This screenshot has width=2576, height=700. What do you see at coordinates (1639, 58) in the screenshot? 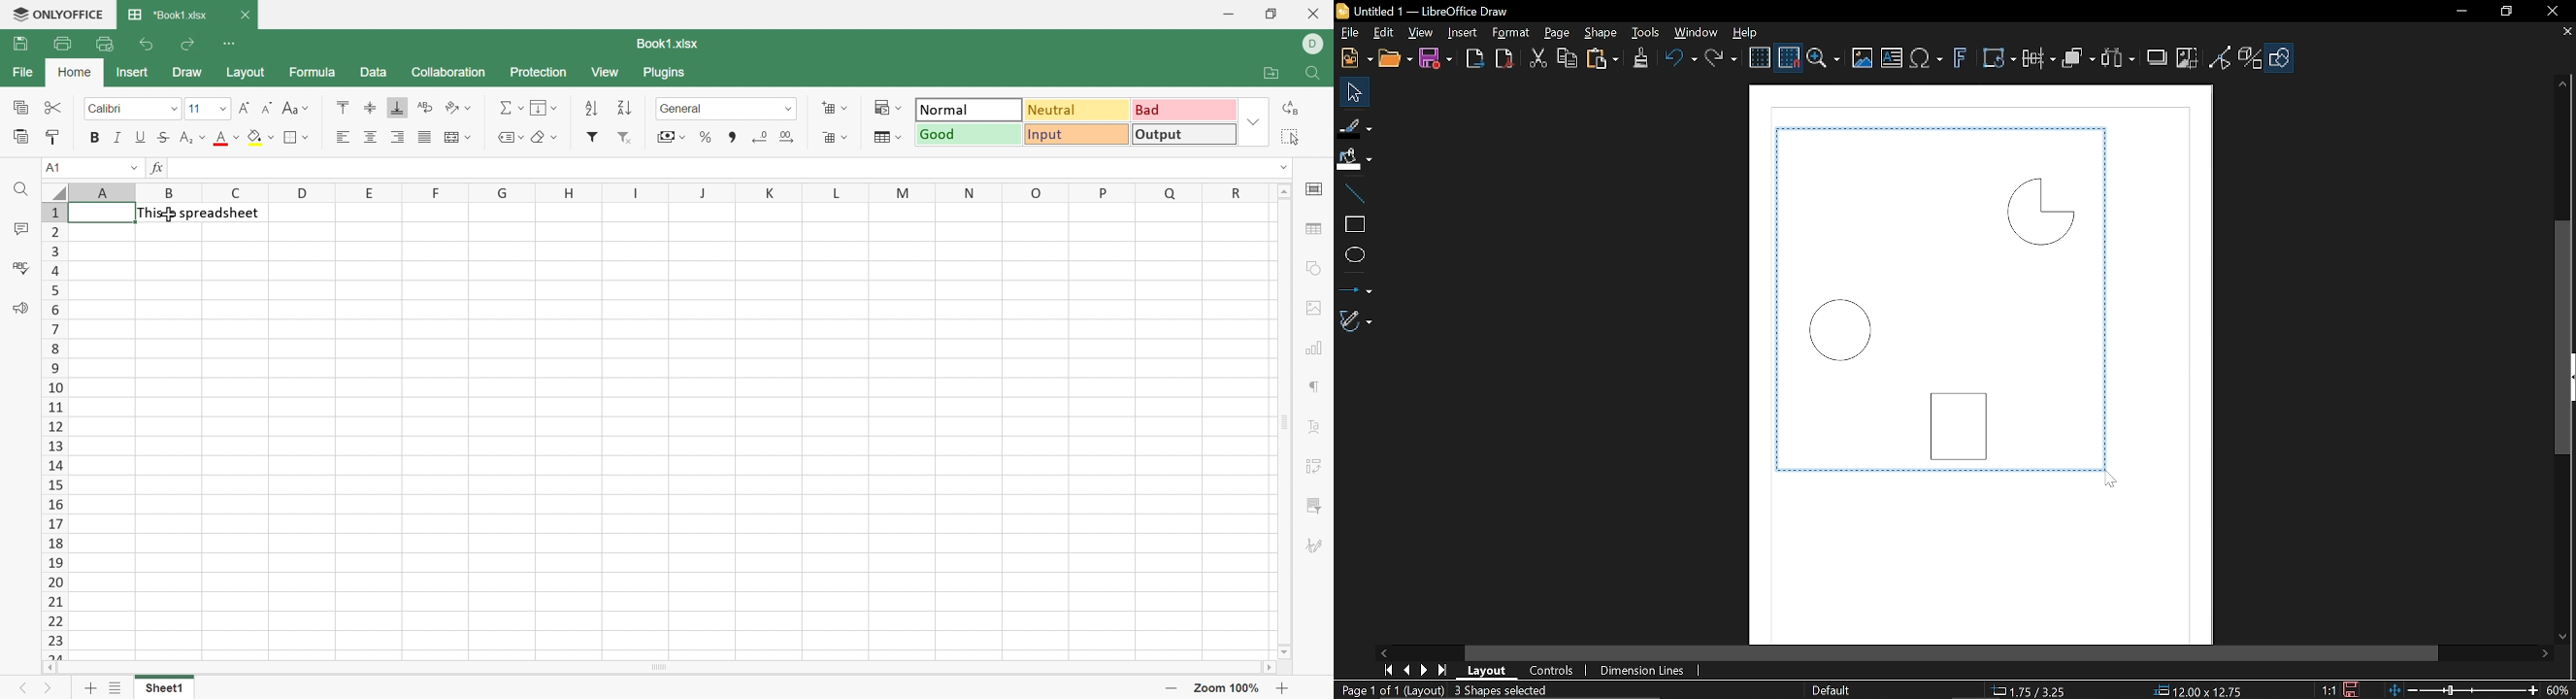
I see `Clone` at bounding box center [1639, 58].